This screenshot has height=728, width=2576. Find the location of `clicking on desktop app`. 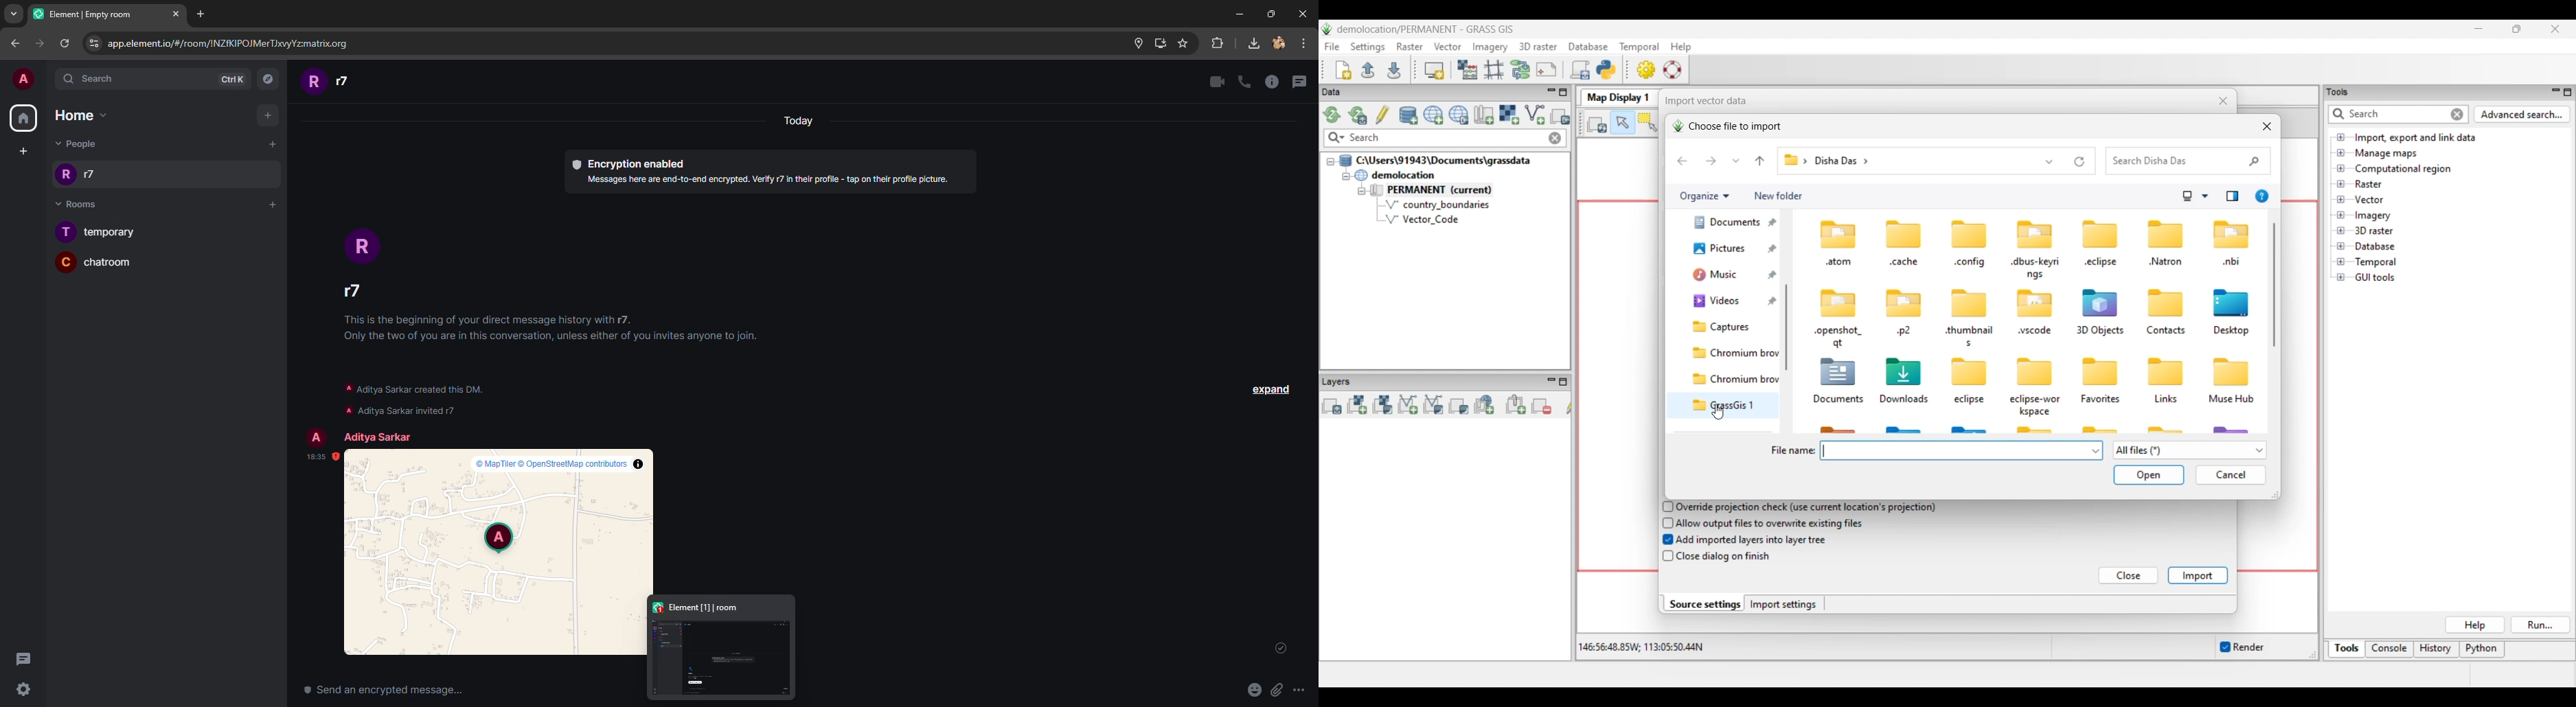

clicking on desktop app is located at coordinates (720, 651).